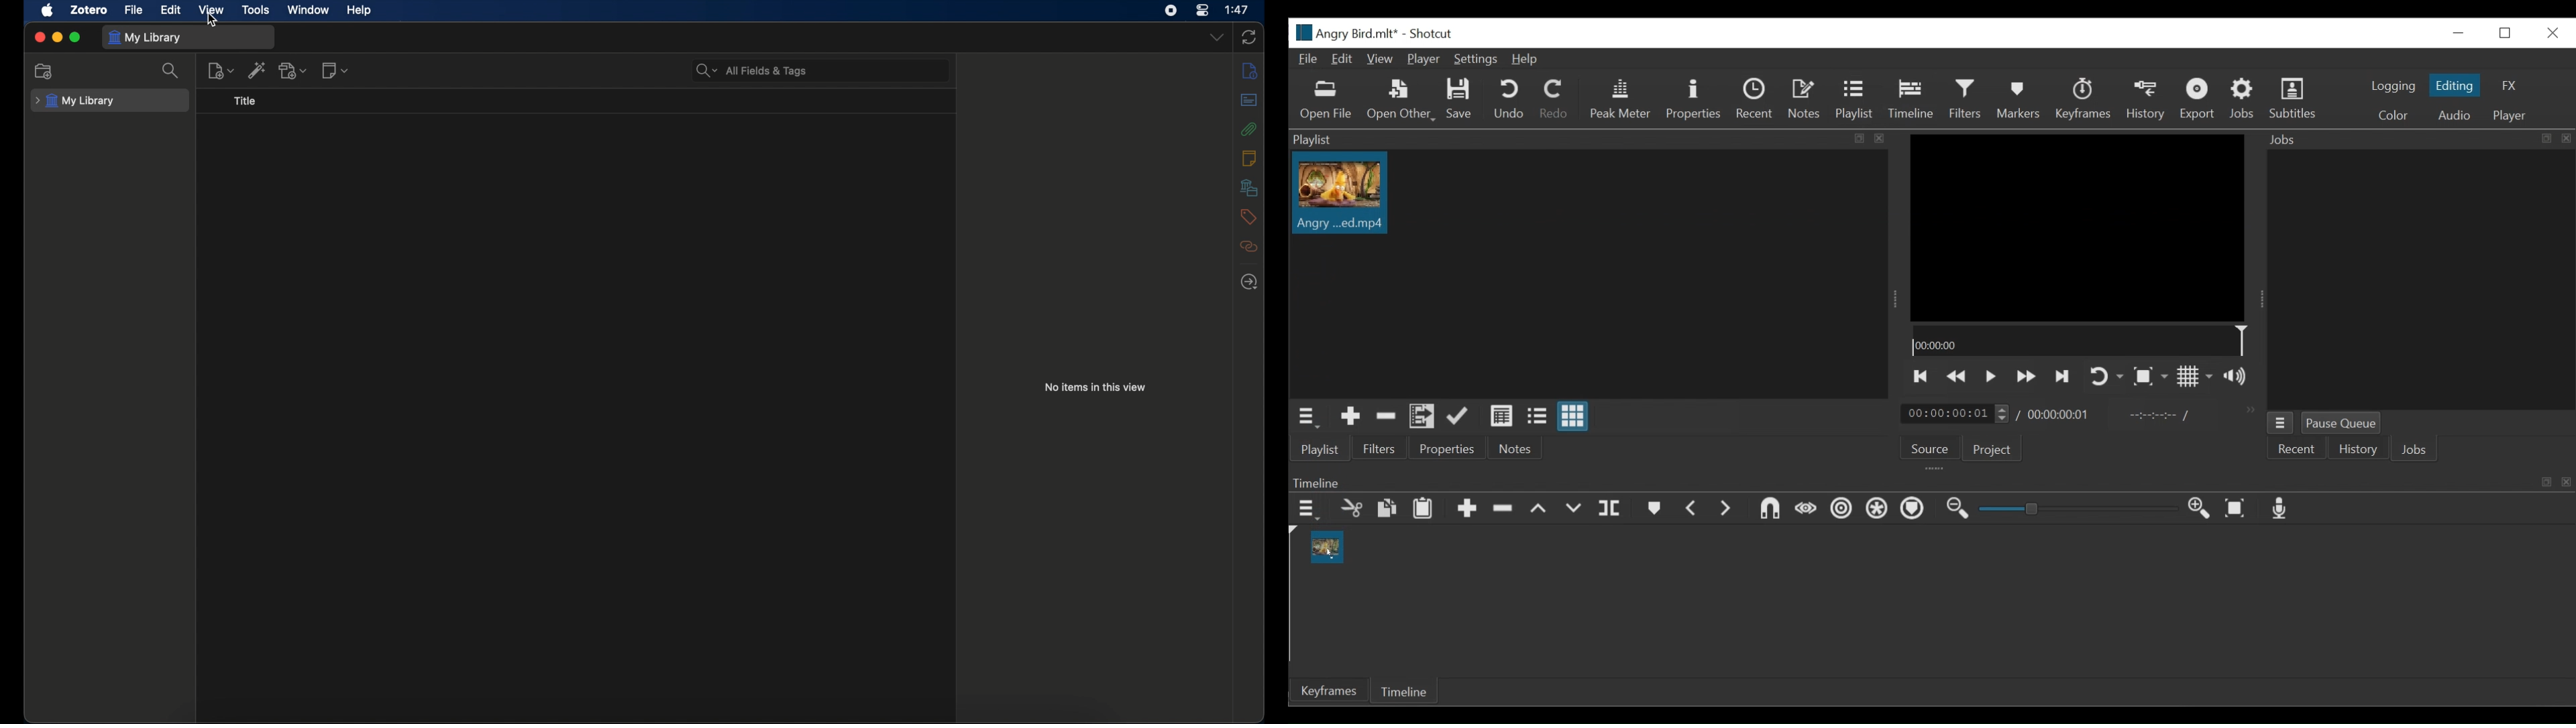  Describe the element at coordinates (2294, 99) in the screenshot. I see `Subtitles` at that location.